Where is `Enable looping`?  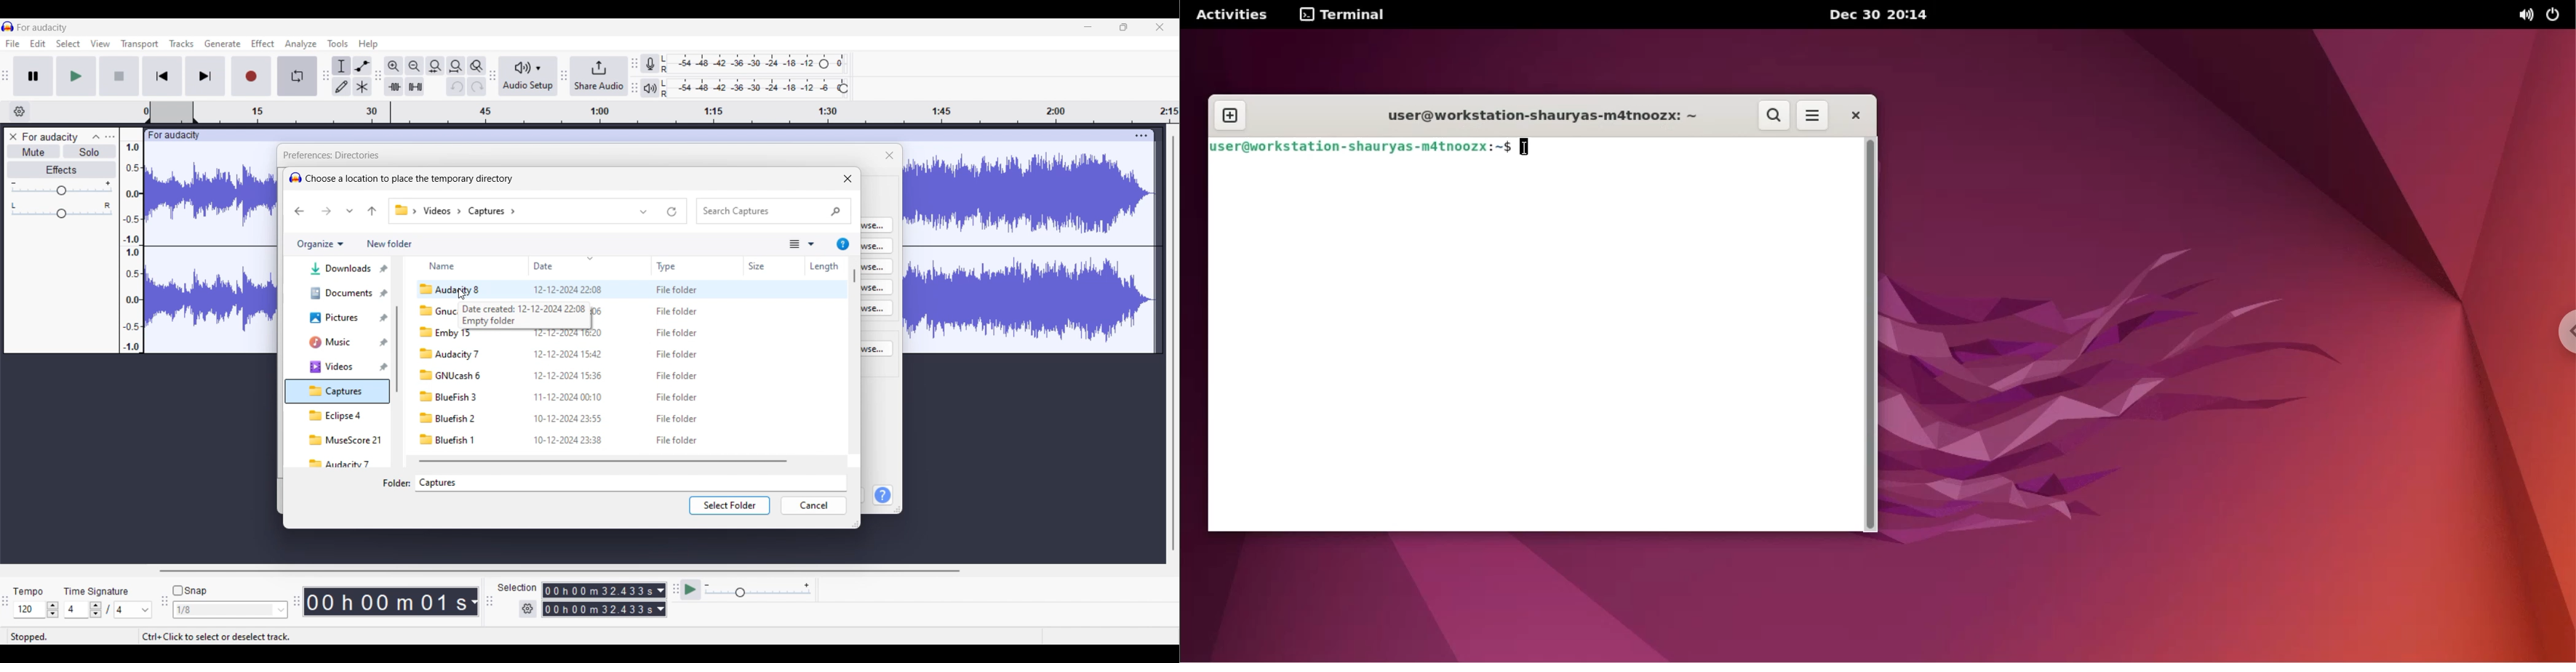 Enable looping is located at coordinates (297, 76).